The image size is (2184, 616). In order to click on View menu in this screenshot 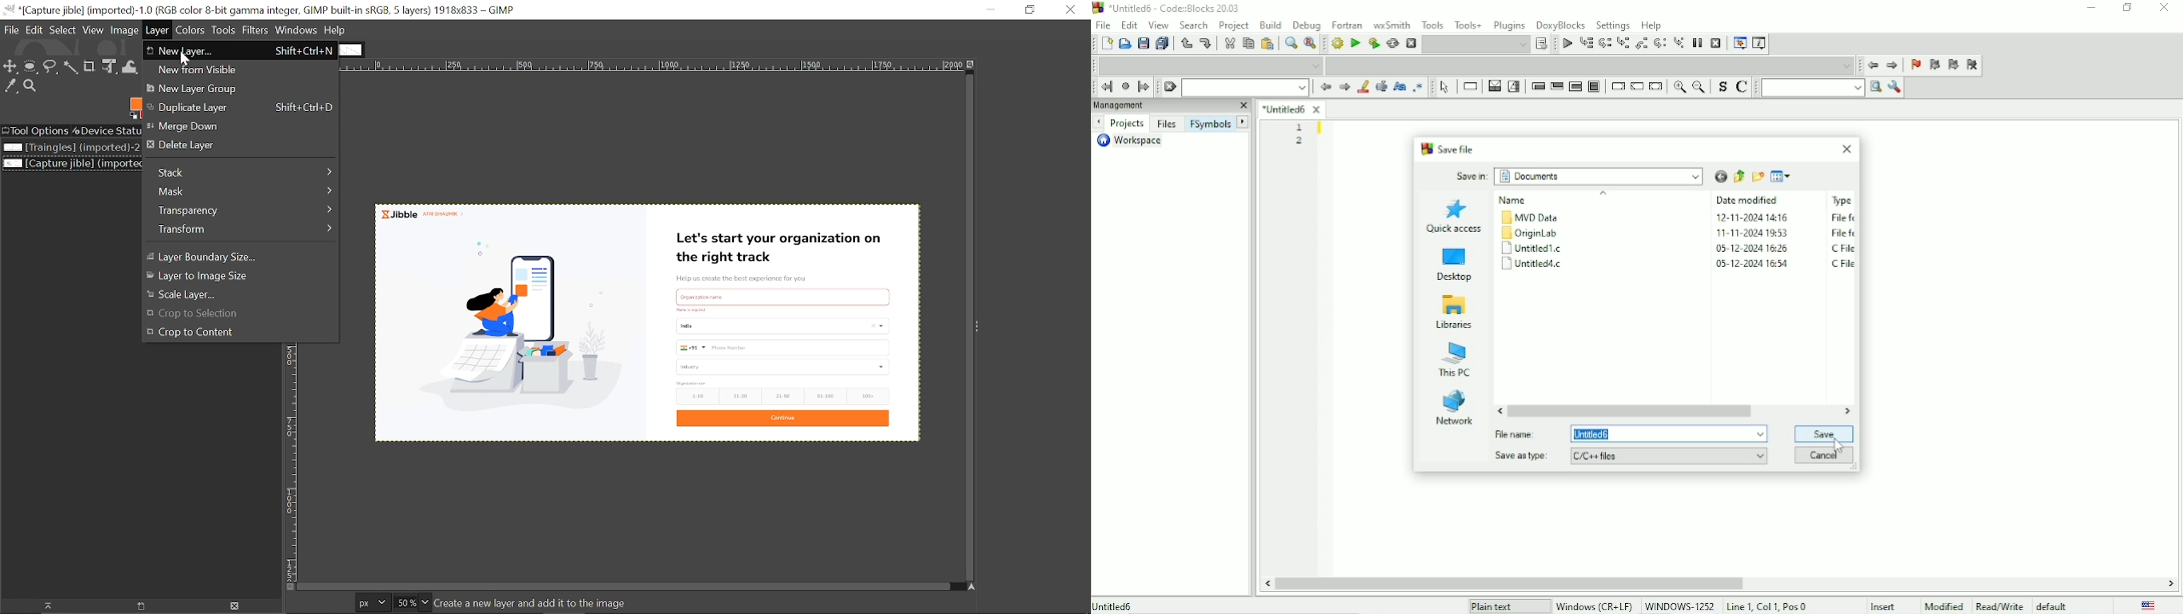, I will do `click(1782, 176)`.